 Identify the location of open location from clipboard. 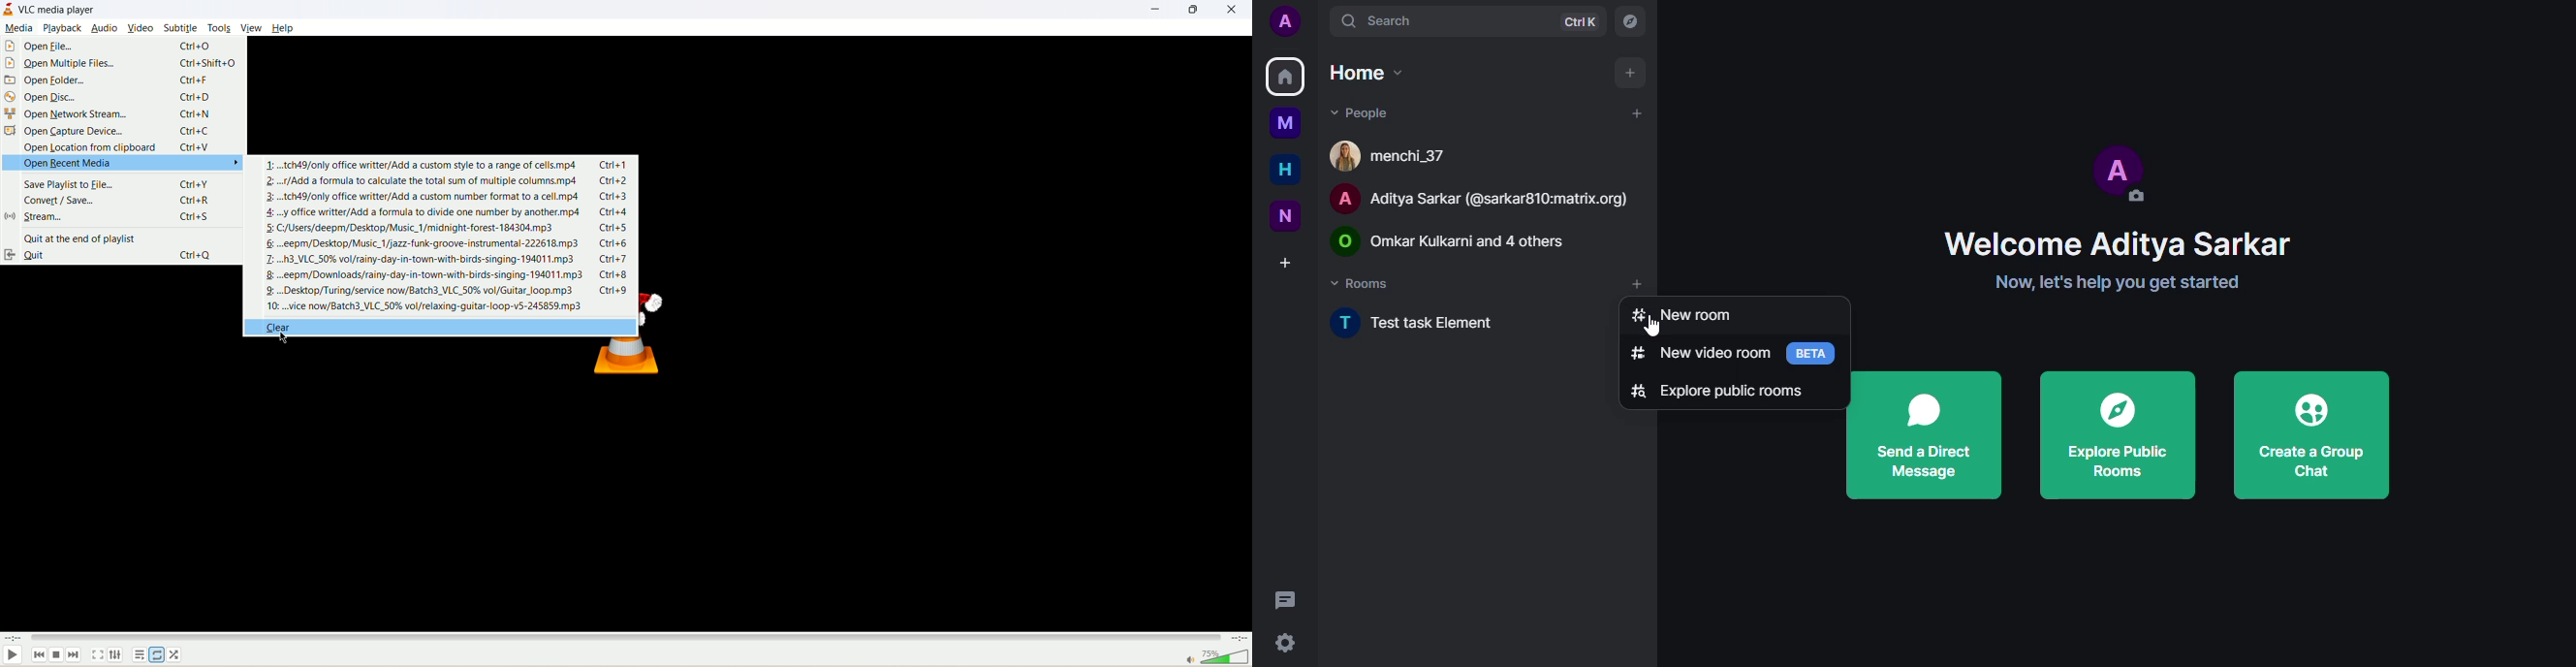
(97, 147).